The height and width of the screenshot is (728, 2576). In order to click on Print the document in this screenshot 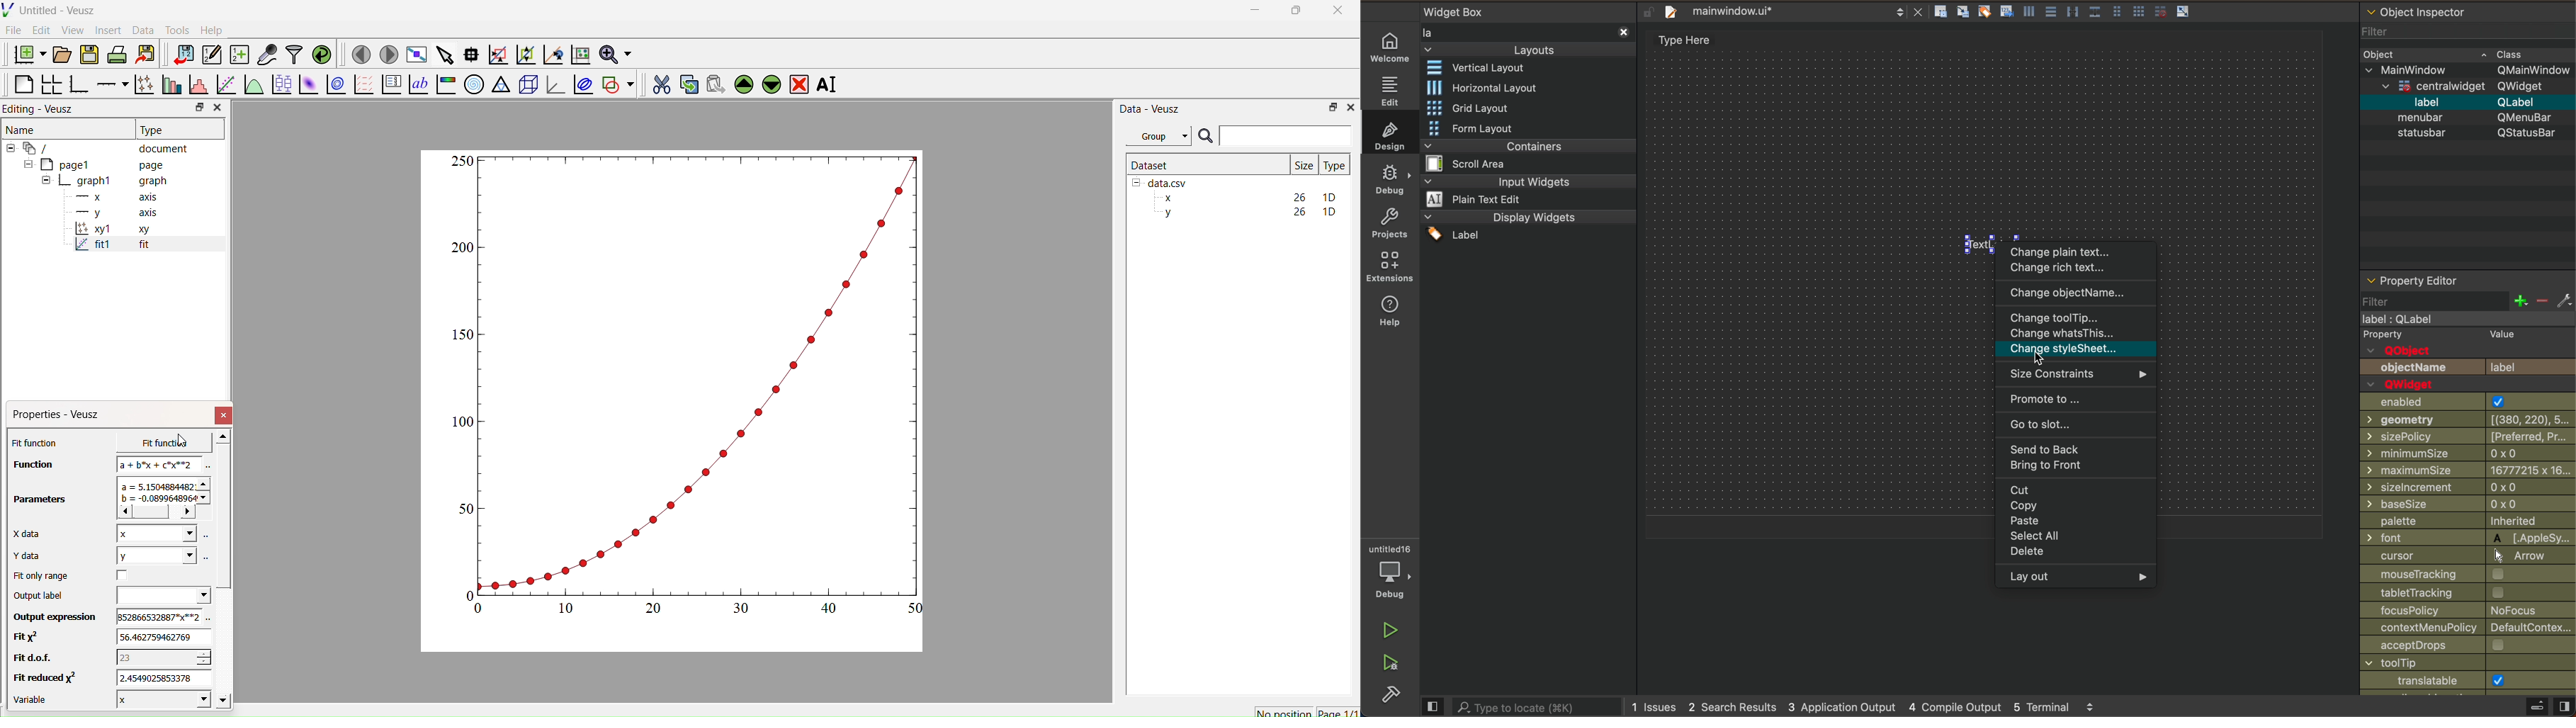, I will do `click(117, 53)`.